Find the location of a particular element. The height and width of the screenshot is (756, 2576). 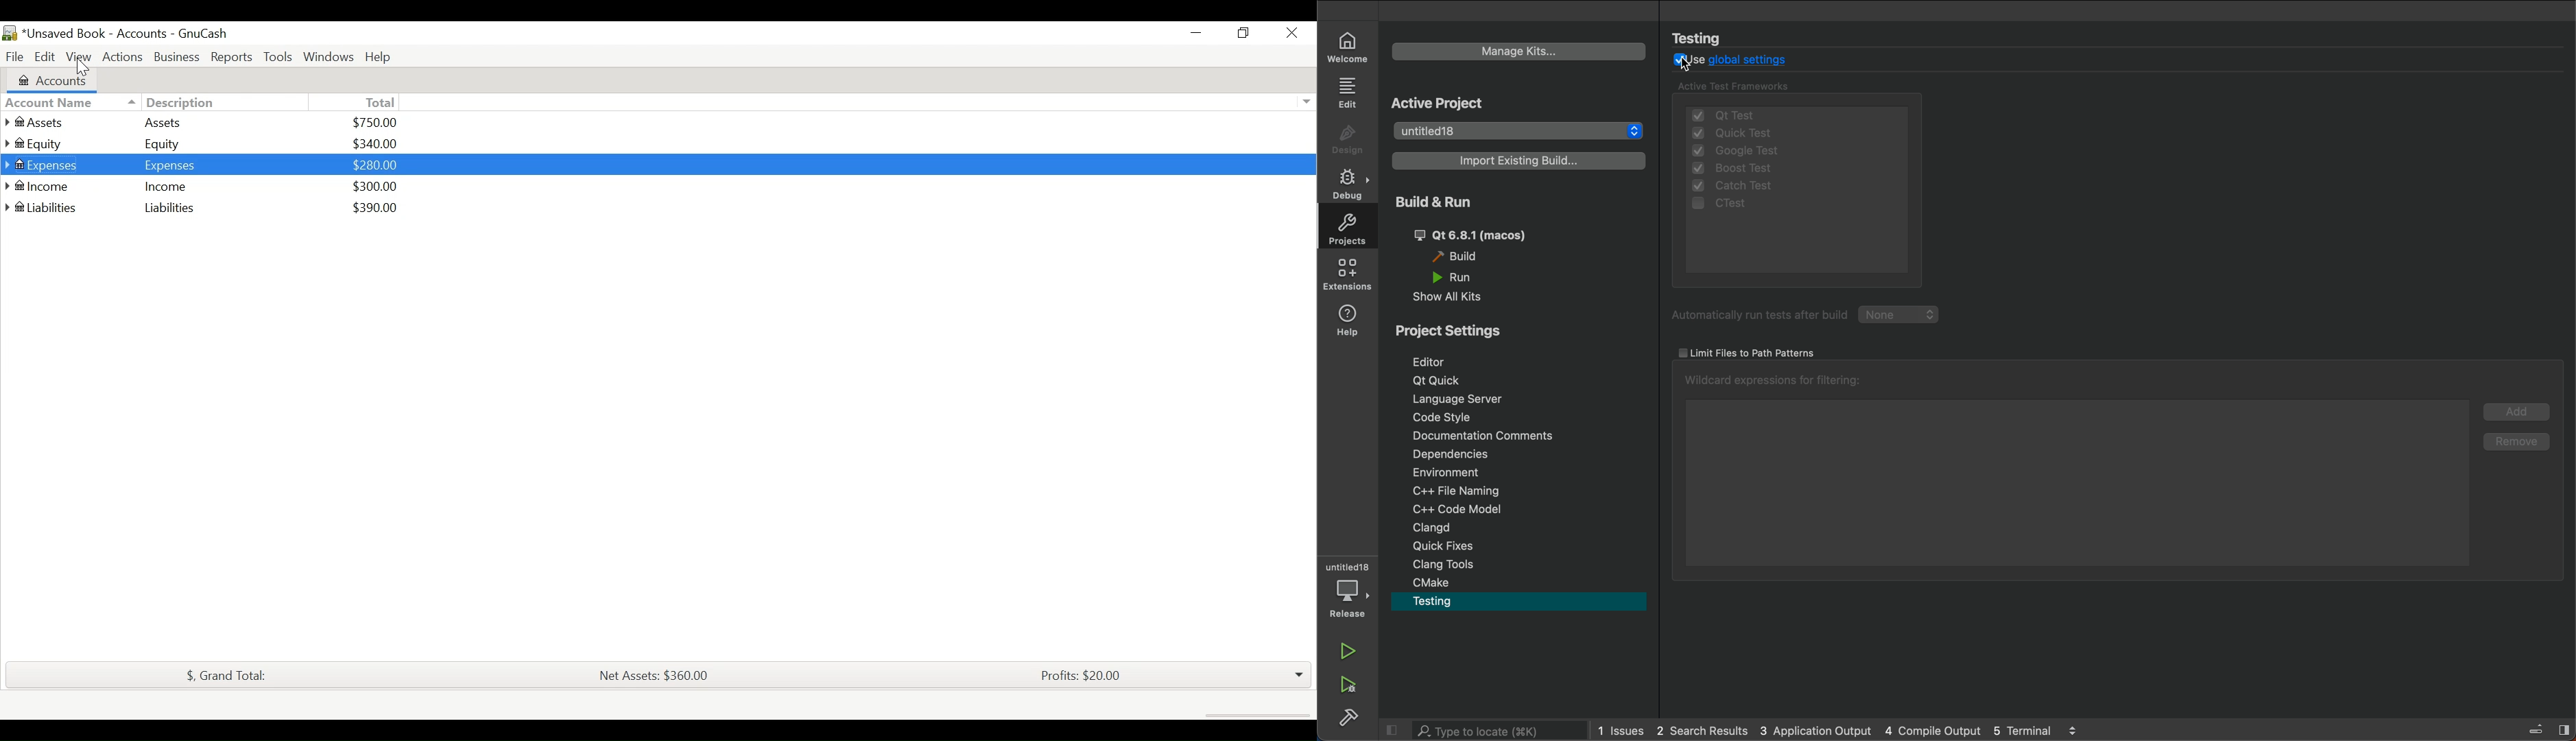

active project is located at coordinates (1446, 104).